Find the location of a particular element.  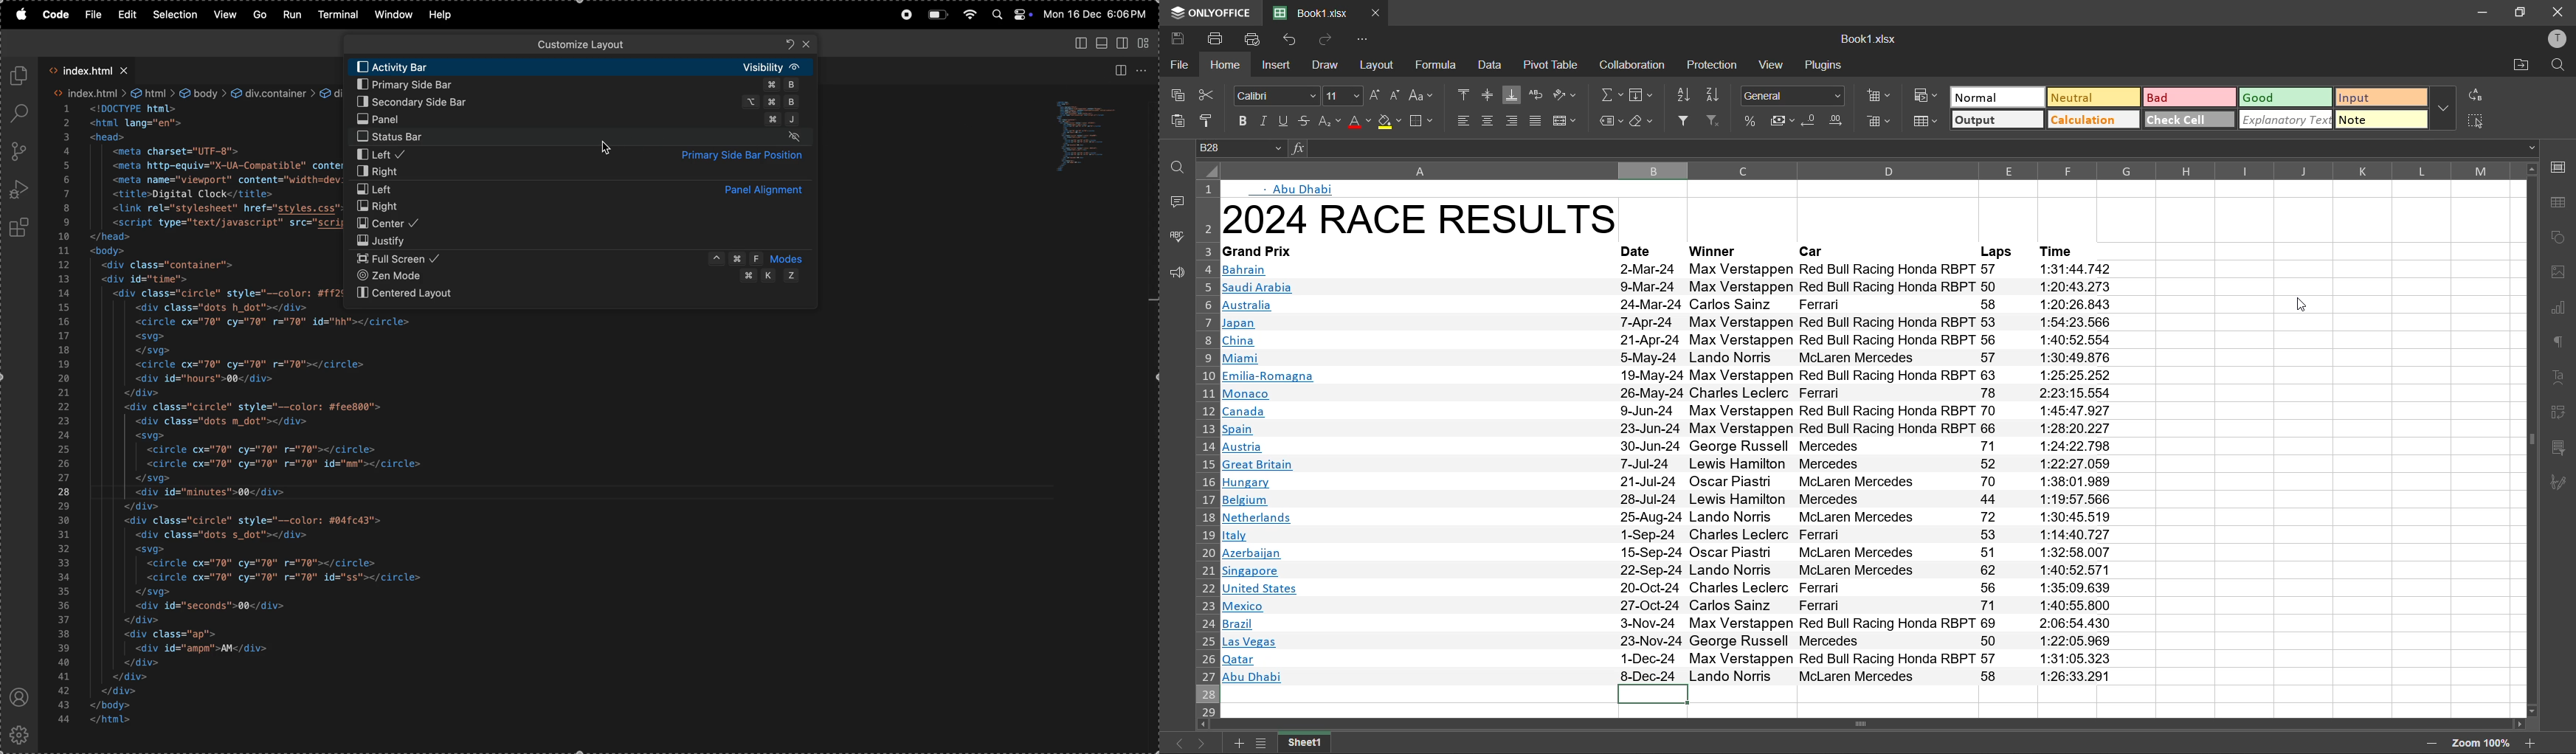

percent is located at coordinates (1752, 120).